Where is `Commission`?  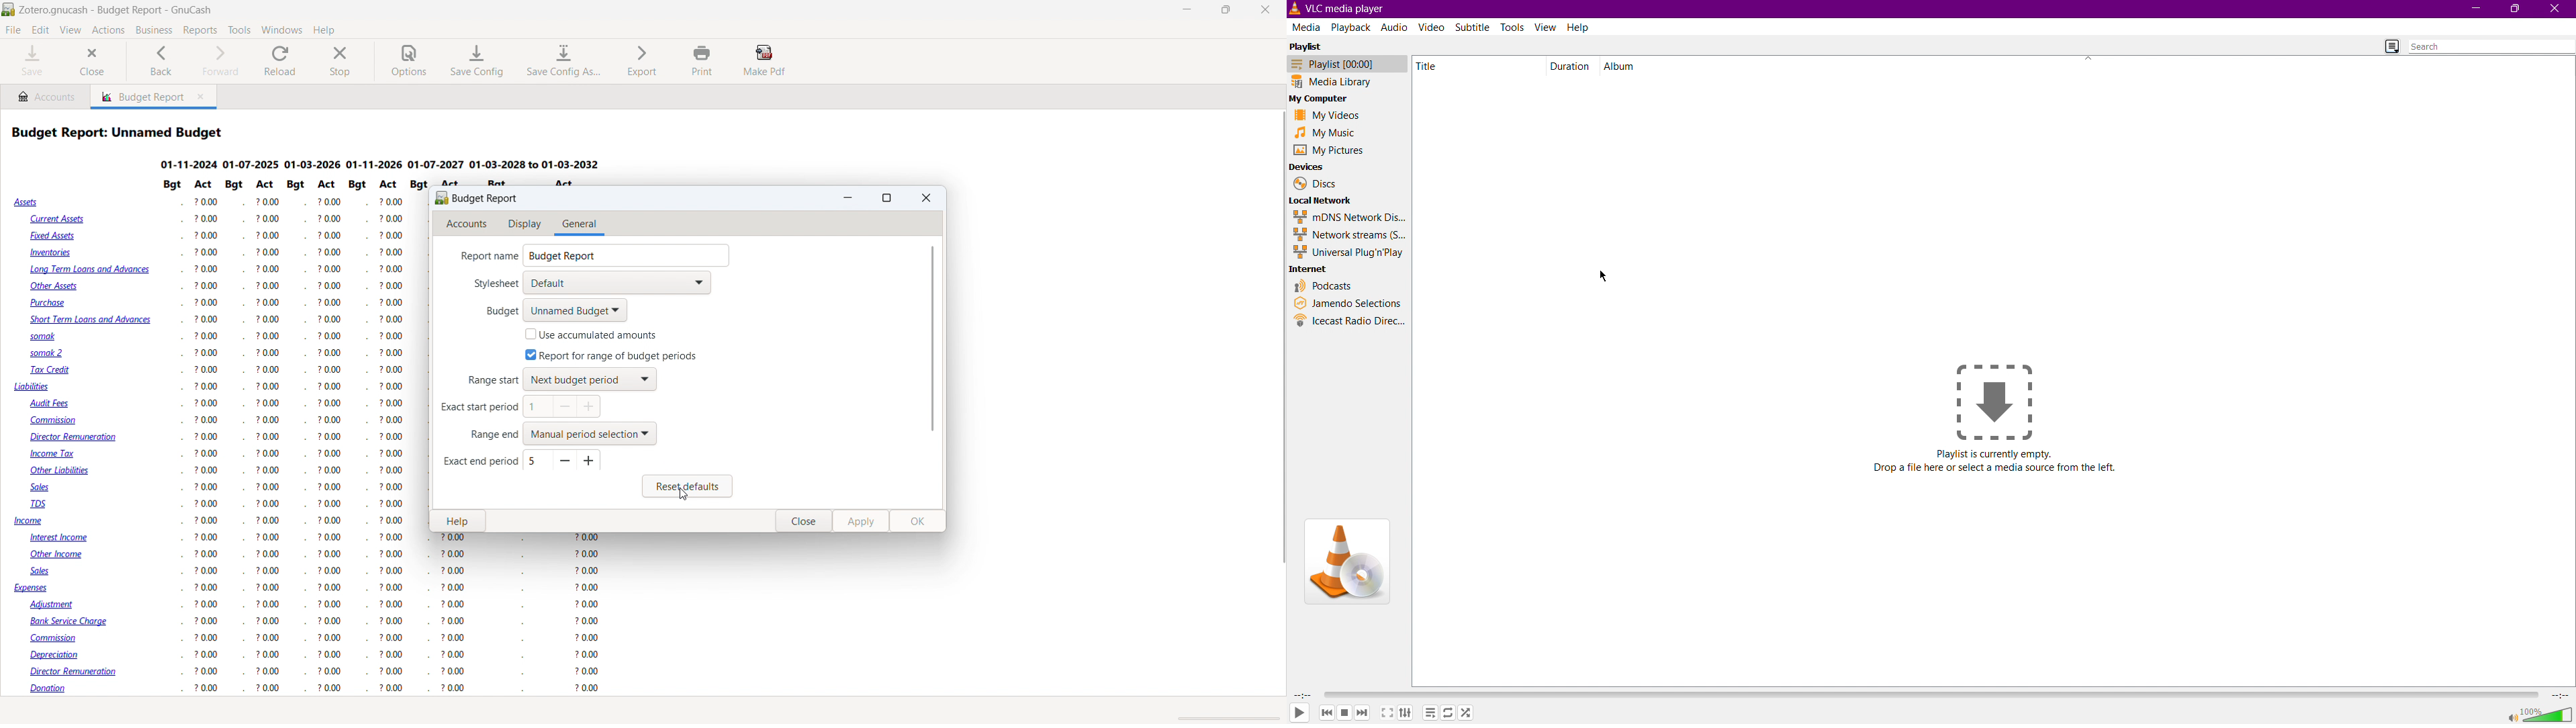 Commission is located at coordinates (56, 421).